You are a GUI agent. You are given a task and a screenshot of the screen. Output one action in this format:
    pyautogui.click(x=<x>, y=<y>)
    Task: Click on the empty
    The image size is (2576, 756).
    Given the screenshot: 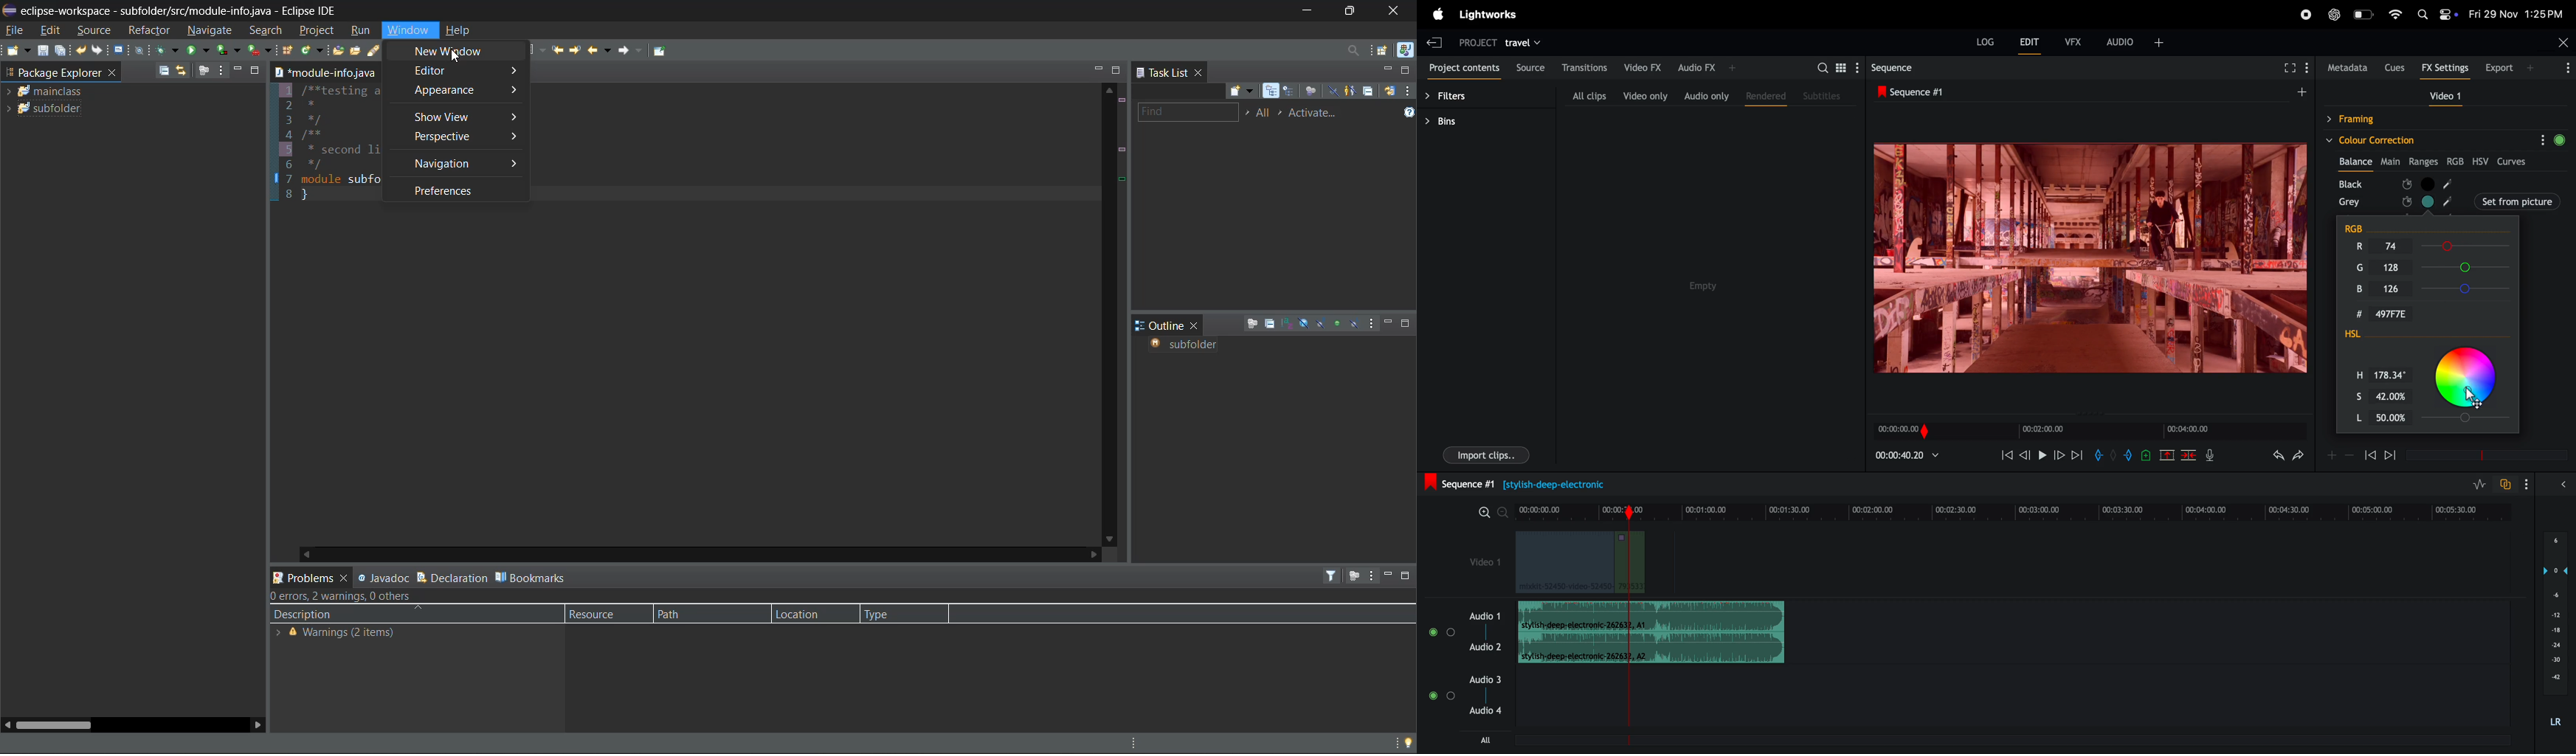 What is the action you would take?
    pyautogui.click(x=1702, y=287)
    